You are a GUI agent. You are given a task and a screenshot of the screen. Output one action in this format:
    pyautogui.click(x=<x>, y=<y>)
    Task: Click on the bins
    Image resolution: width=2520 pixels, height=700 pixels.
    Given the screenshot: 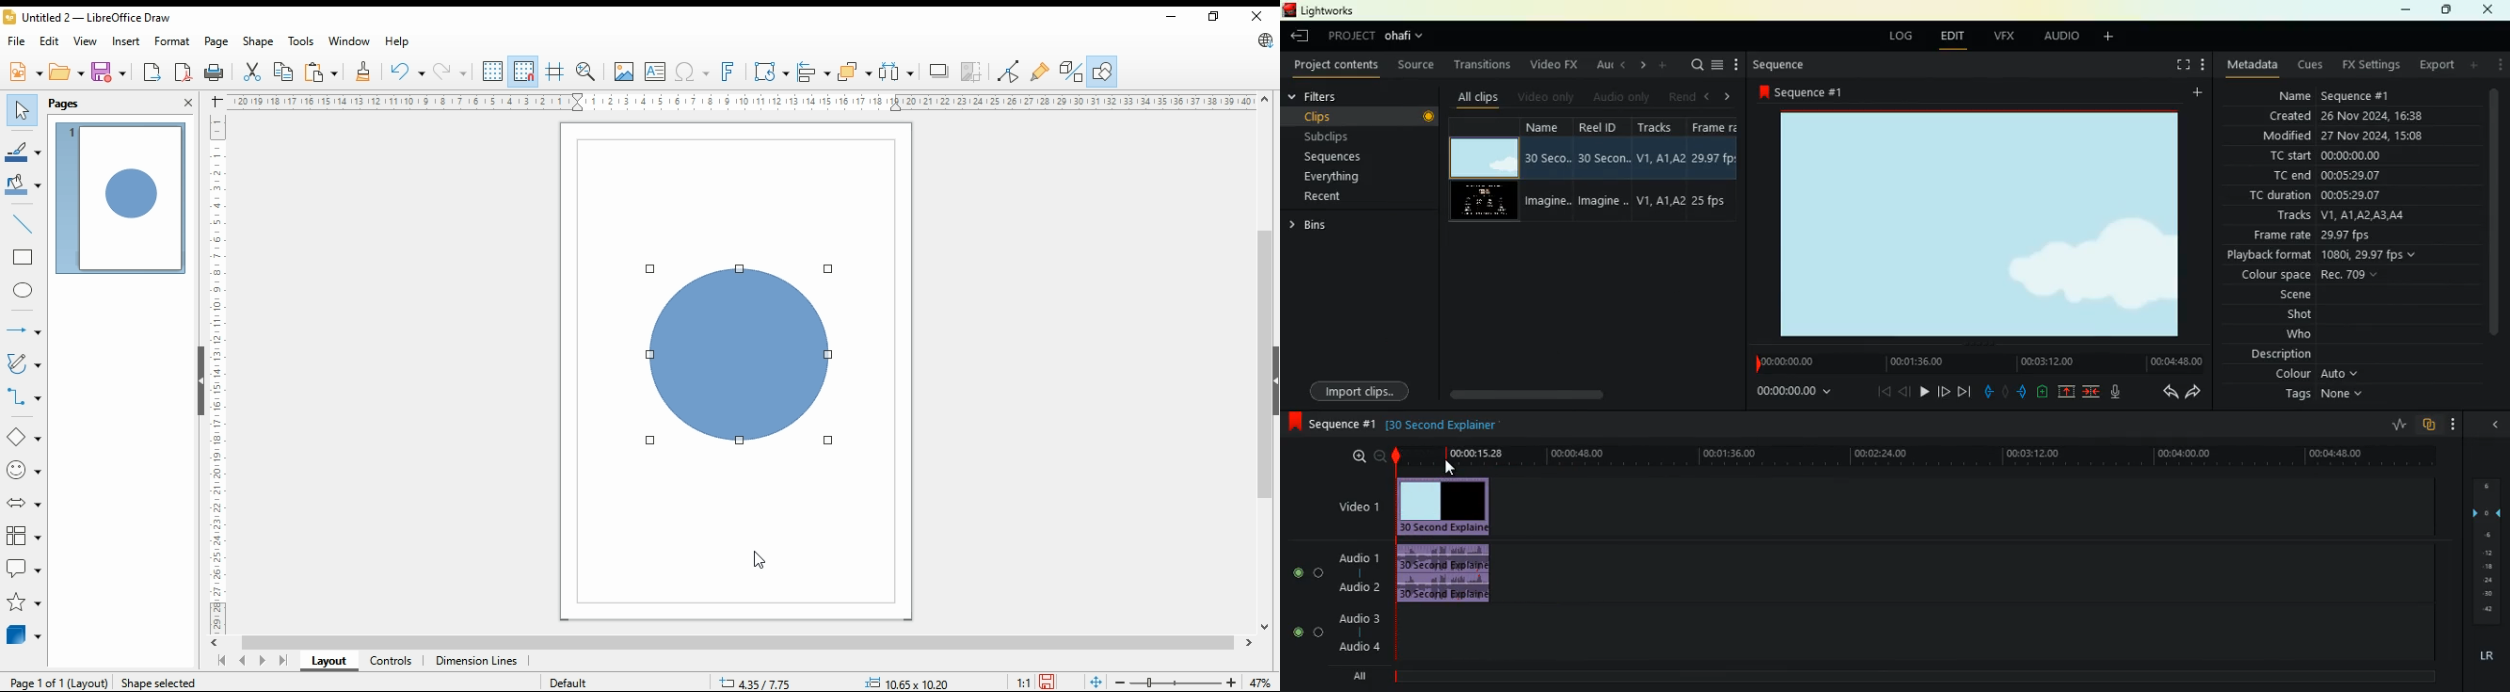 What is the action you would take?
    pyautogui.click(x=1317, y=227)
    